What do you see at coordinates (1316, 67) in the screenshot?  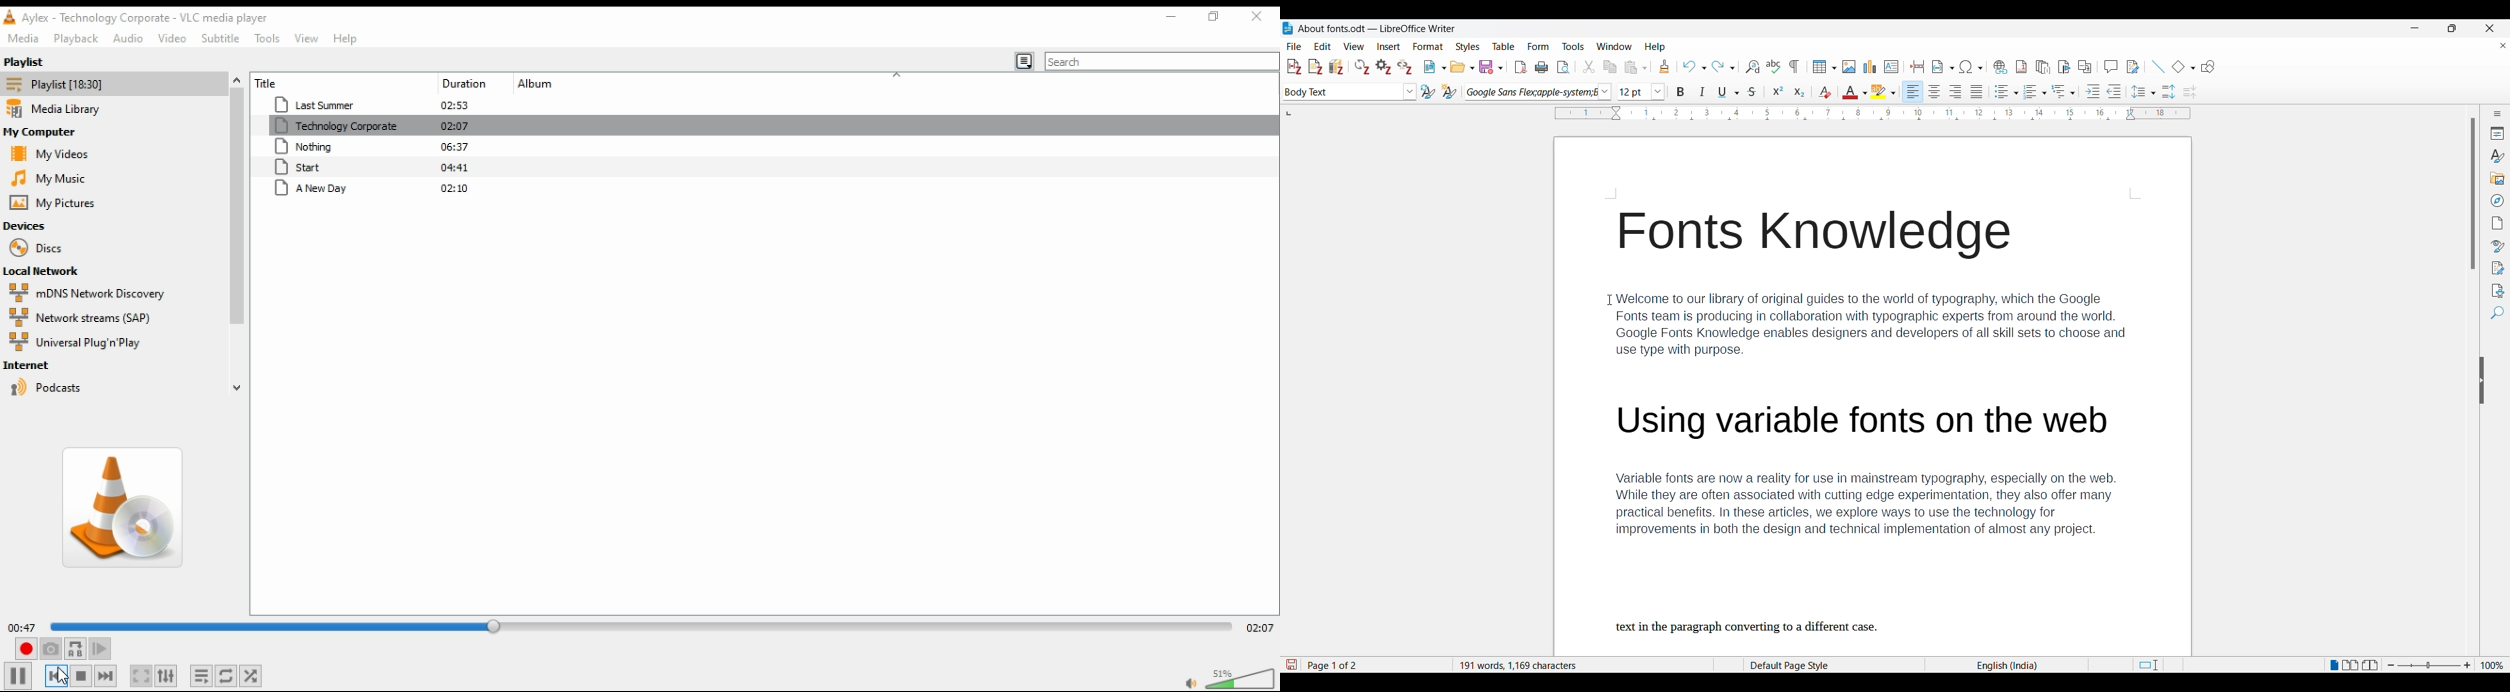 I see `Add note` at bounding box center [1316, 67].